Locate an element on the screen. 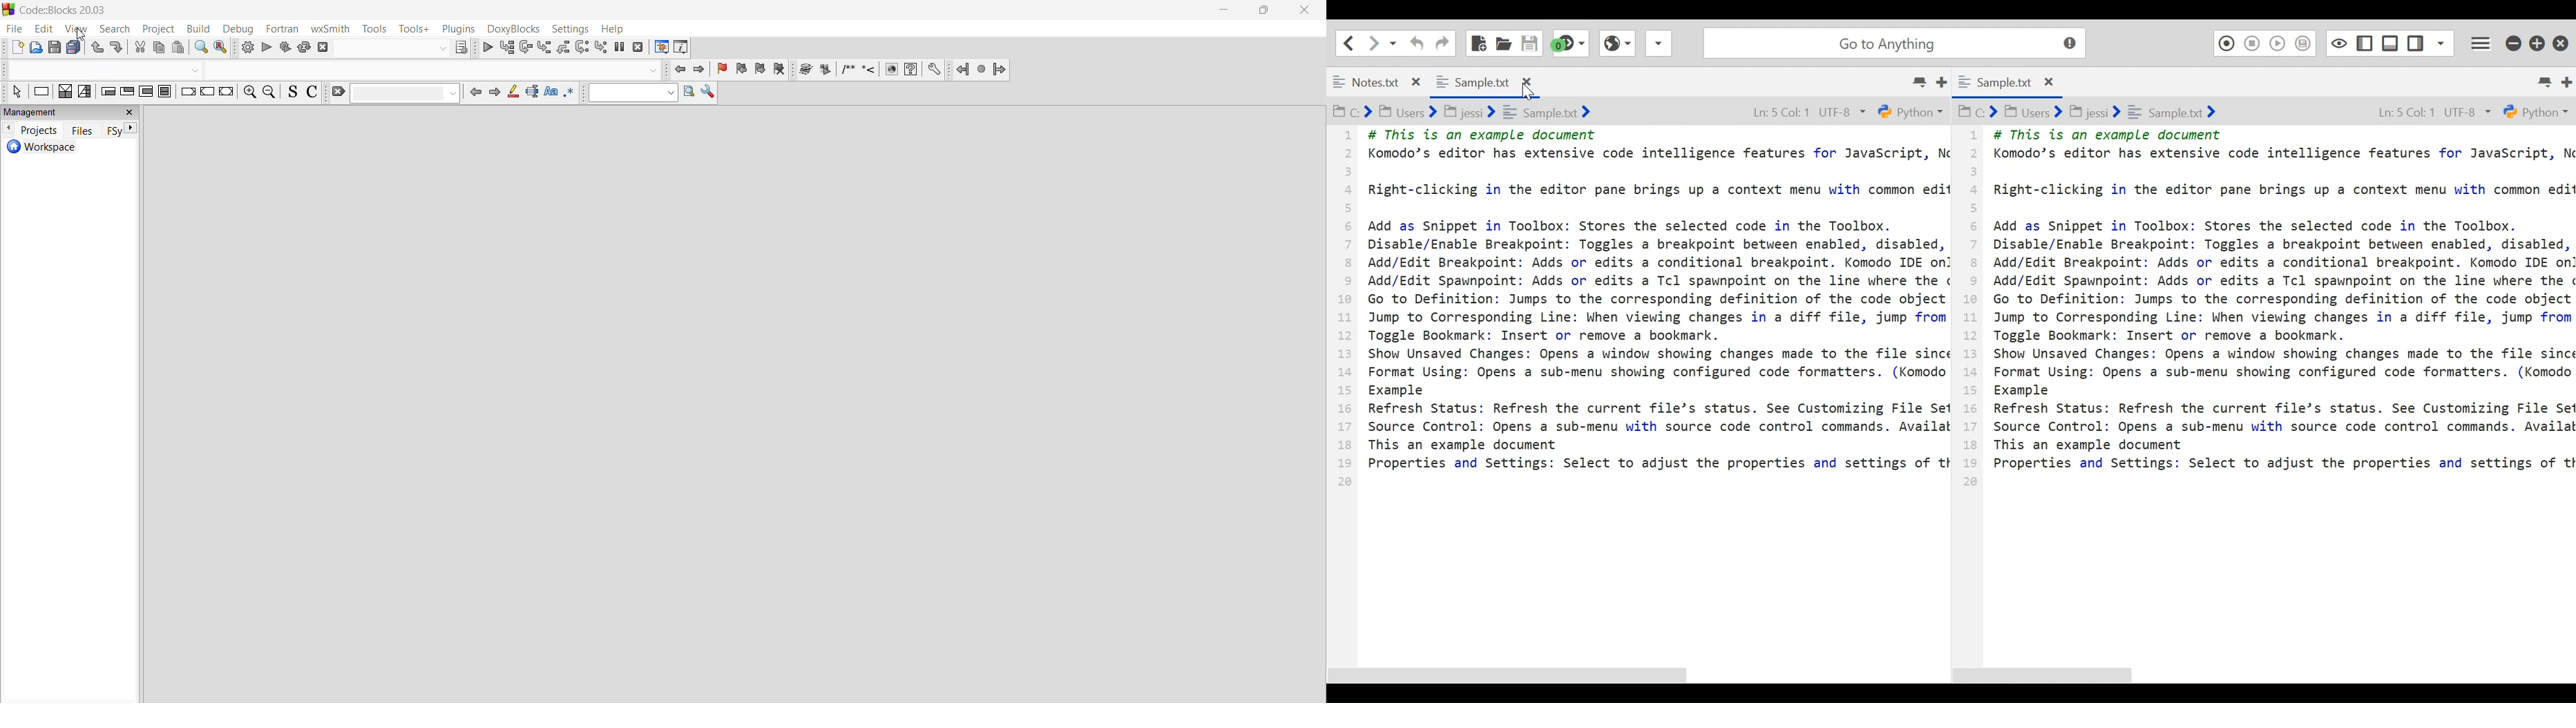 The image size is (2576, 728). counting loop  is located at coordinates (147, 92).